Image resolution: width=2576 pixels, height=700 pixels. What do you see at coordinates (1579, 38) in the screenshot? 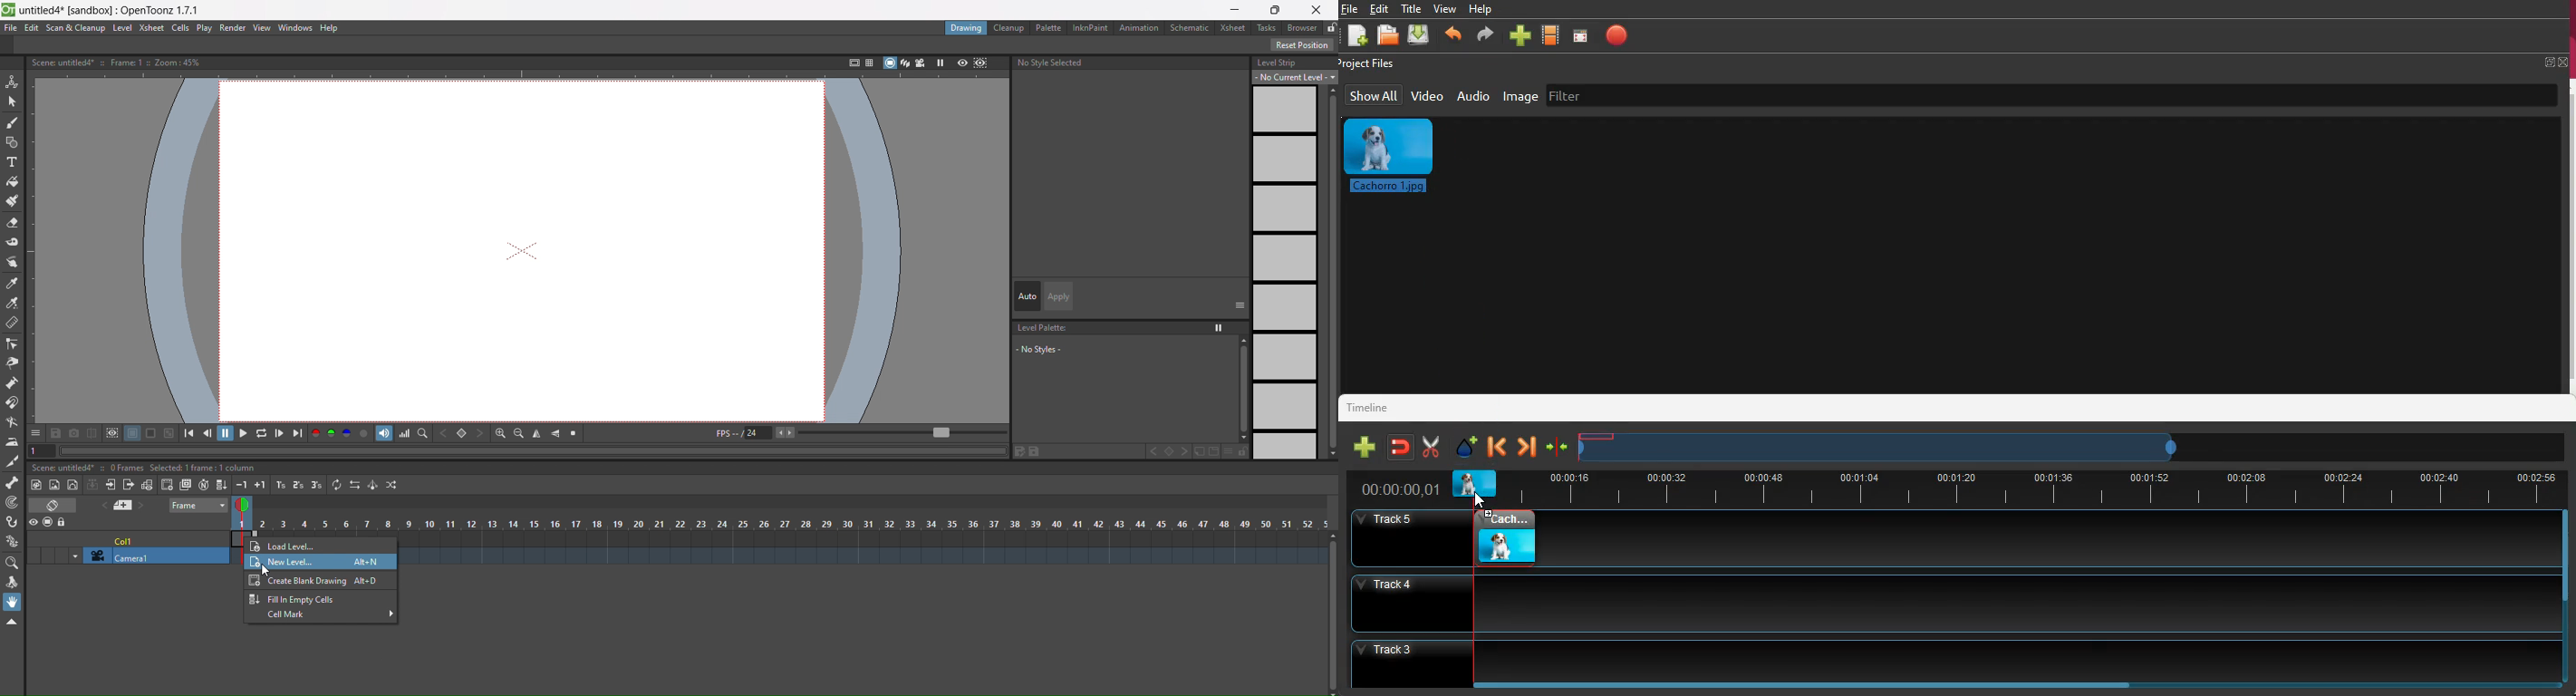
I see `screen` at bounding box center [1579, 38].